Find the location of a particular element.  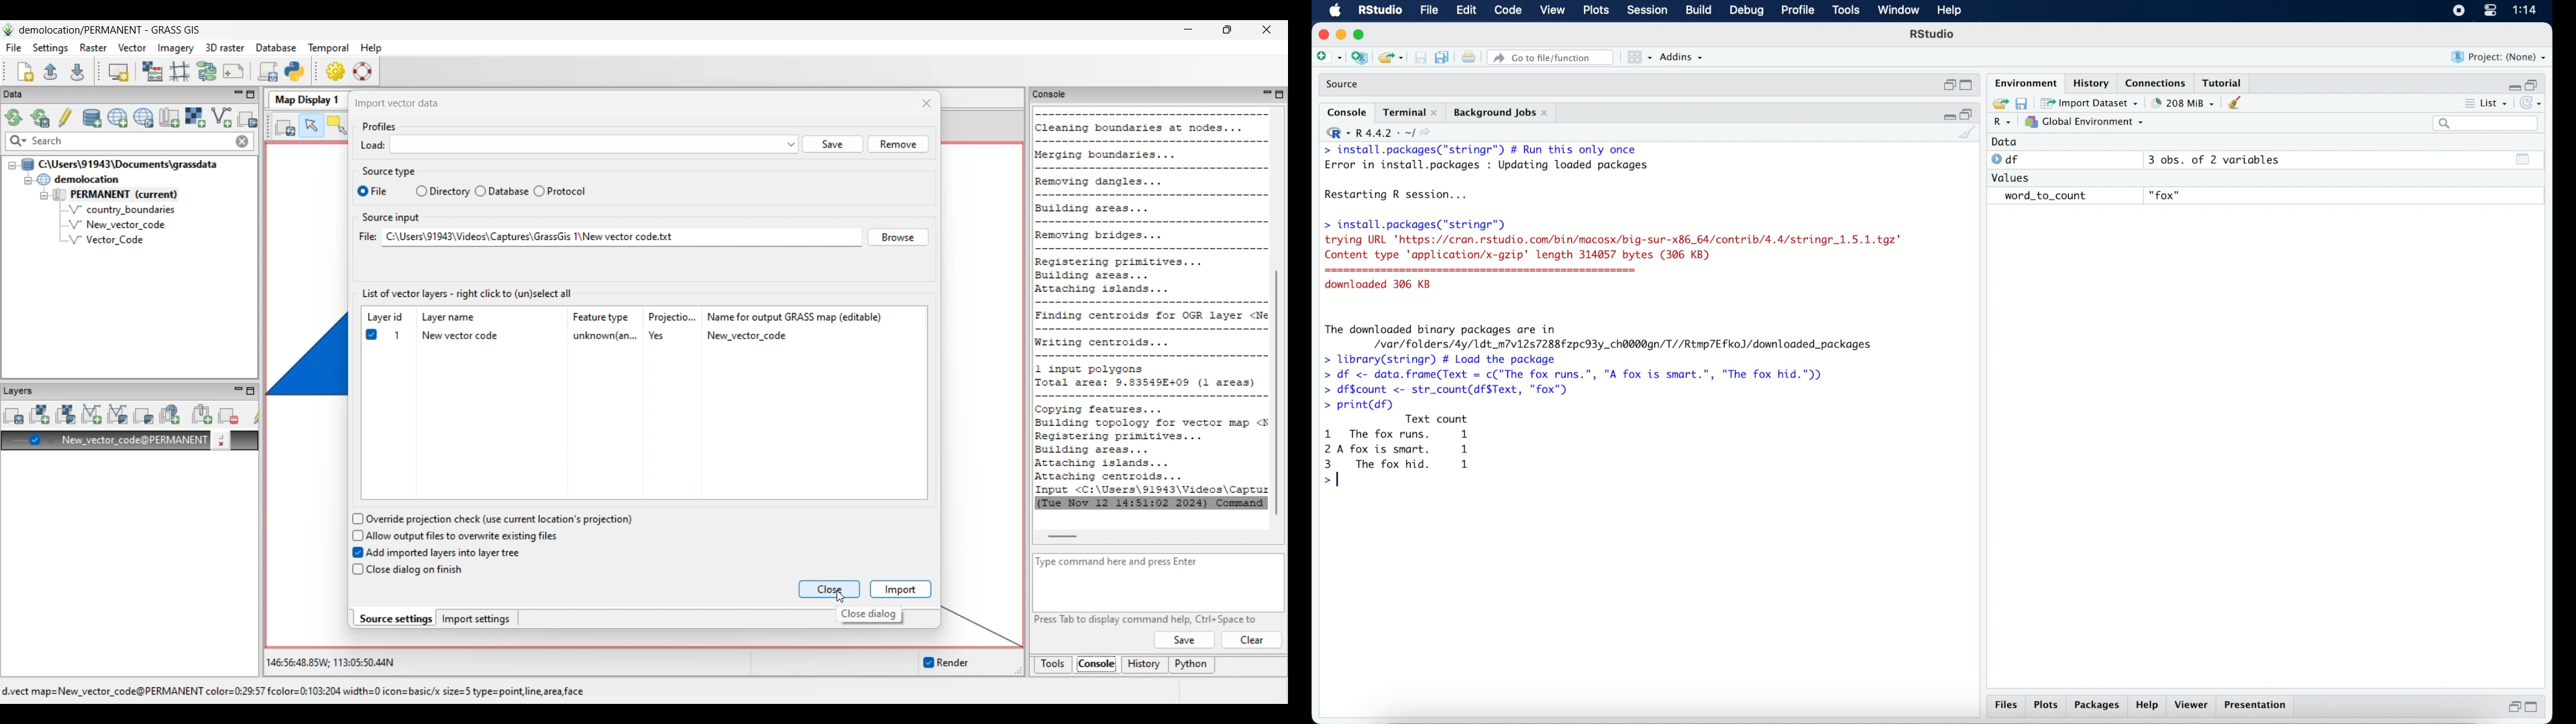

save all document is located at coordinates (1445, 58).